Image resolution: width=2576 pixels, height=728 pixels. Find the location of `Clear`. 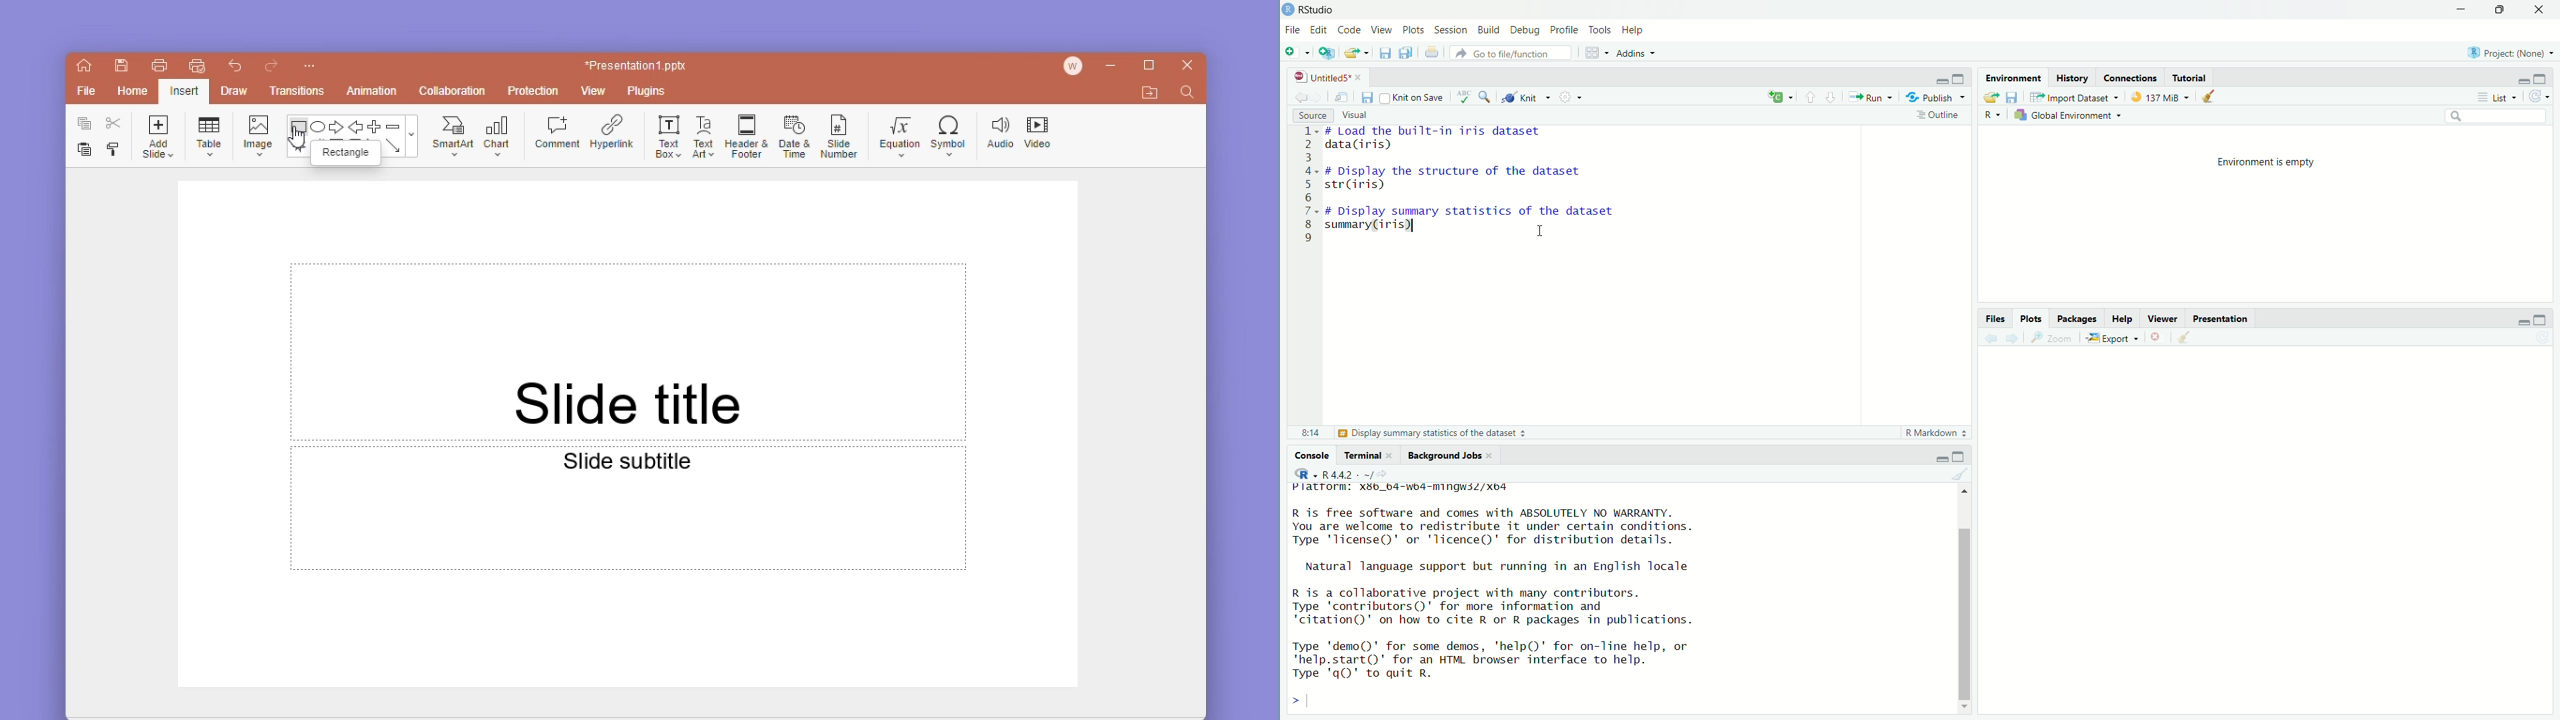

Clear is located at coordinates (1962, 472).